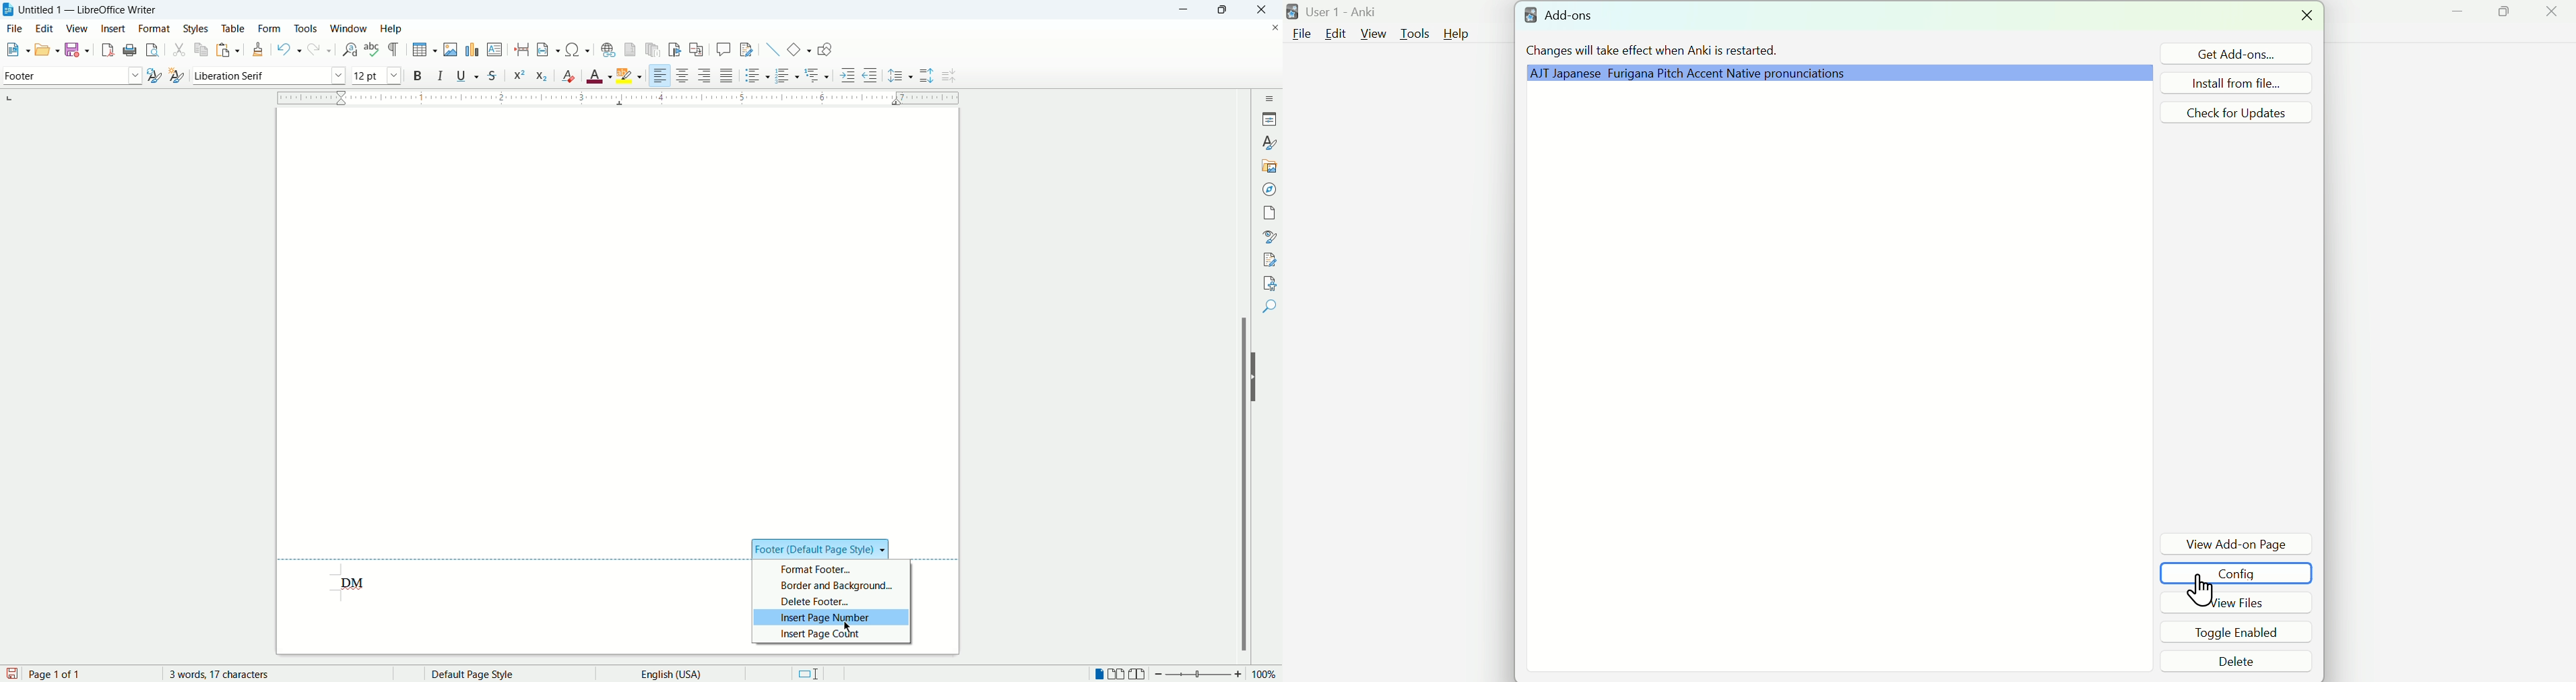 The height and width of the screenshot is (700, 2576). I want to click on manage changes, so click(1271, 260).